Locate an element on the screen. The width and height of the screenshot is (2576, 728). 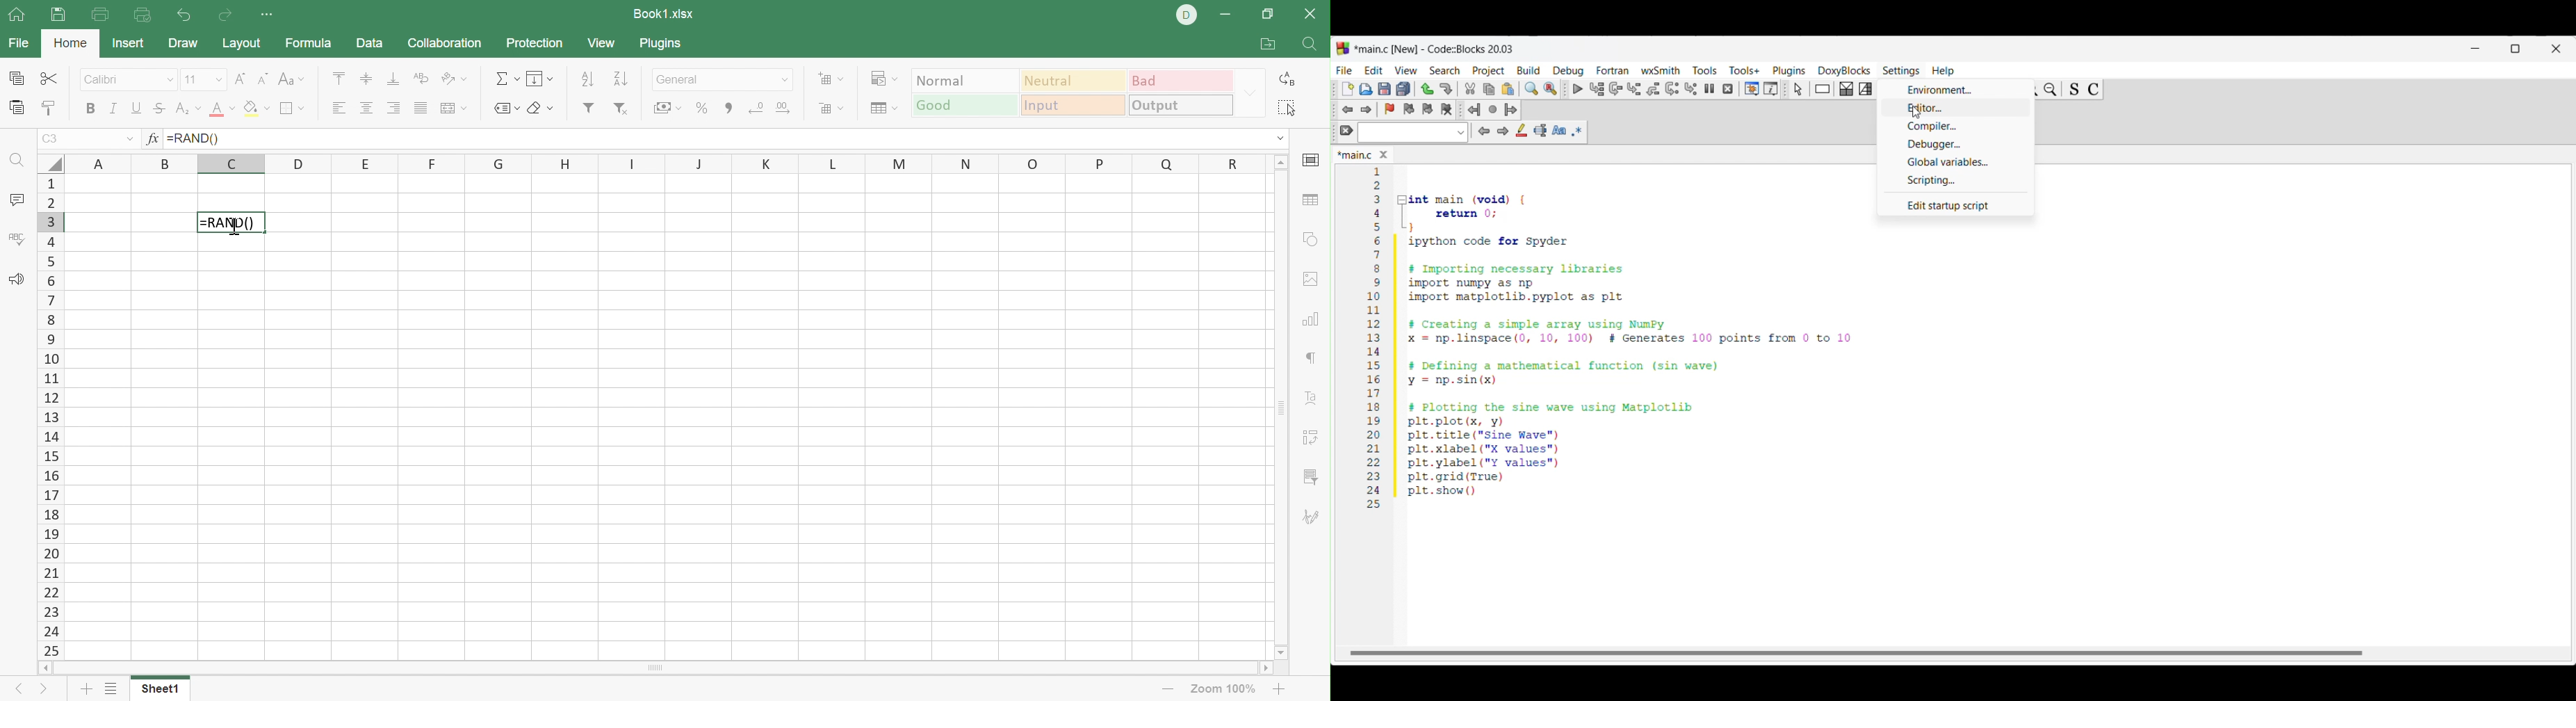
Save everything is located at coordinates (1403, 88).